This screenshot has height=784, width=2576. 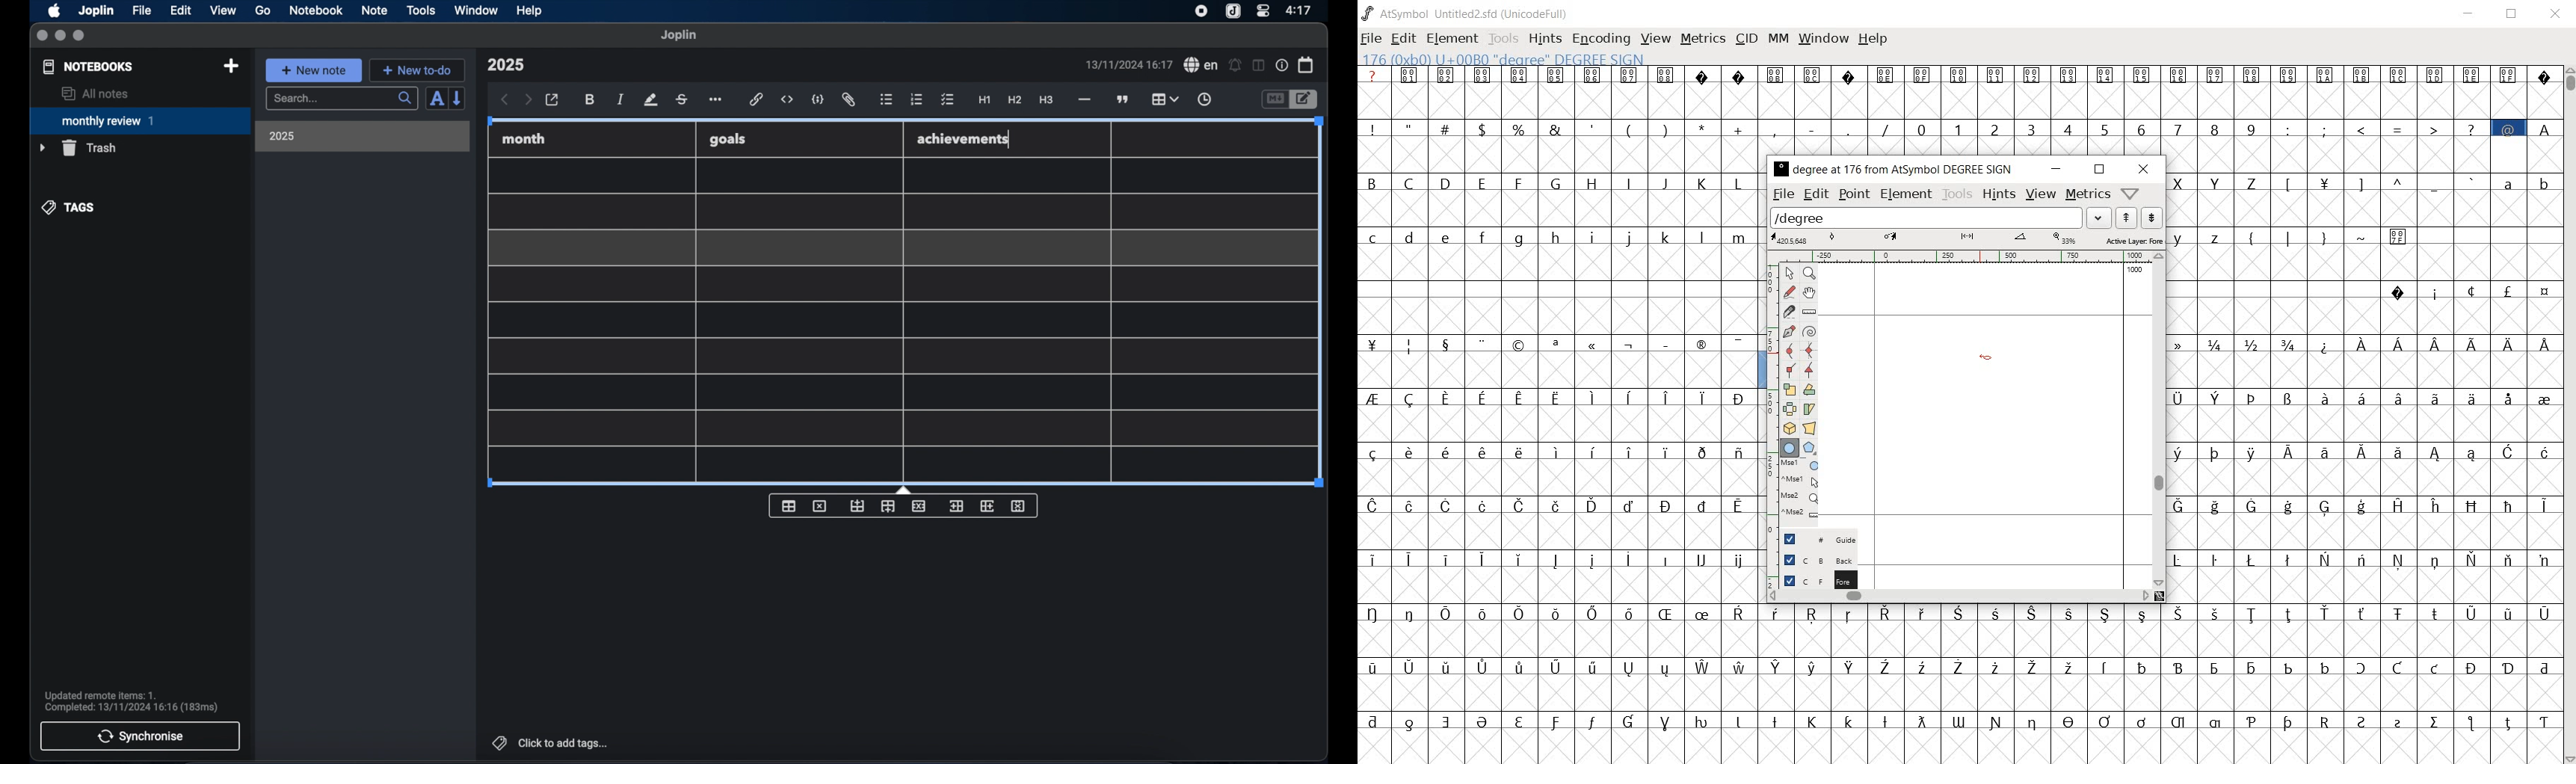 I want to click on pointer, so click(x=1789, y=273).